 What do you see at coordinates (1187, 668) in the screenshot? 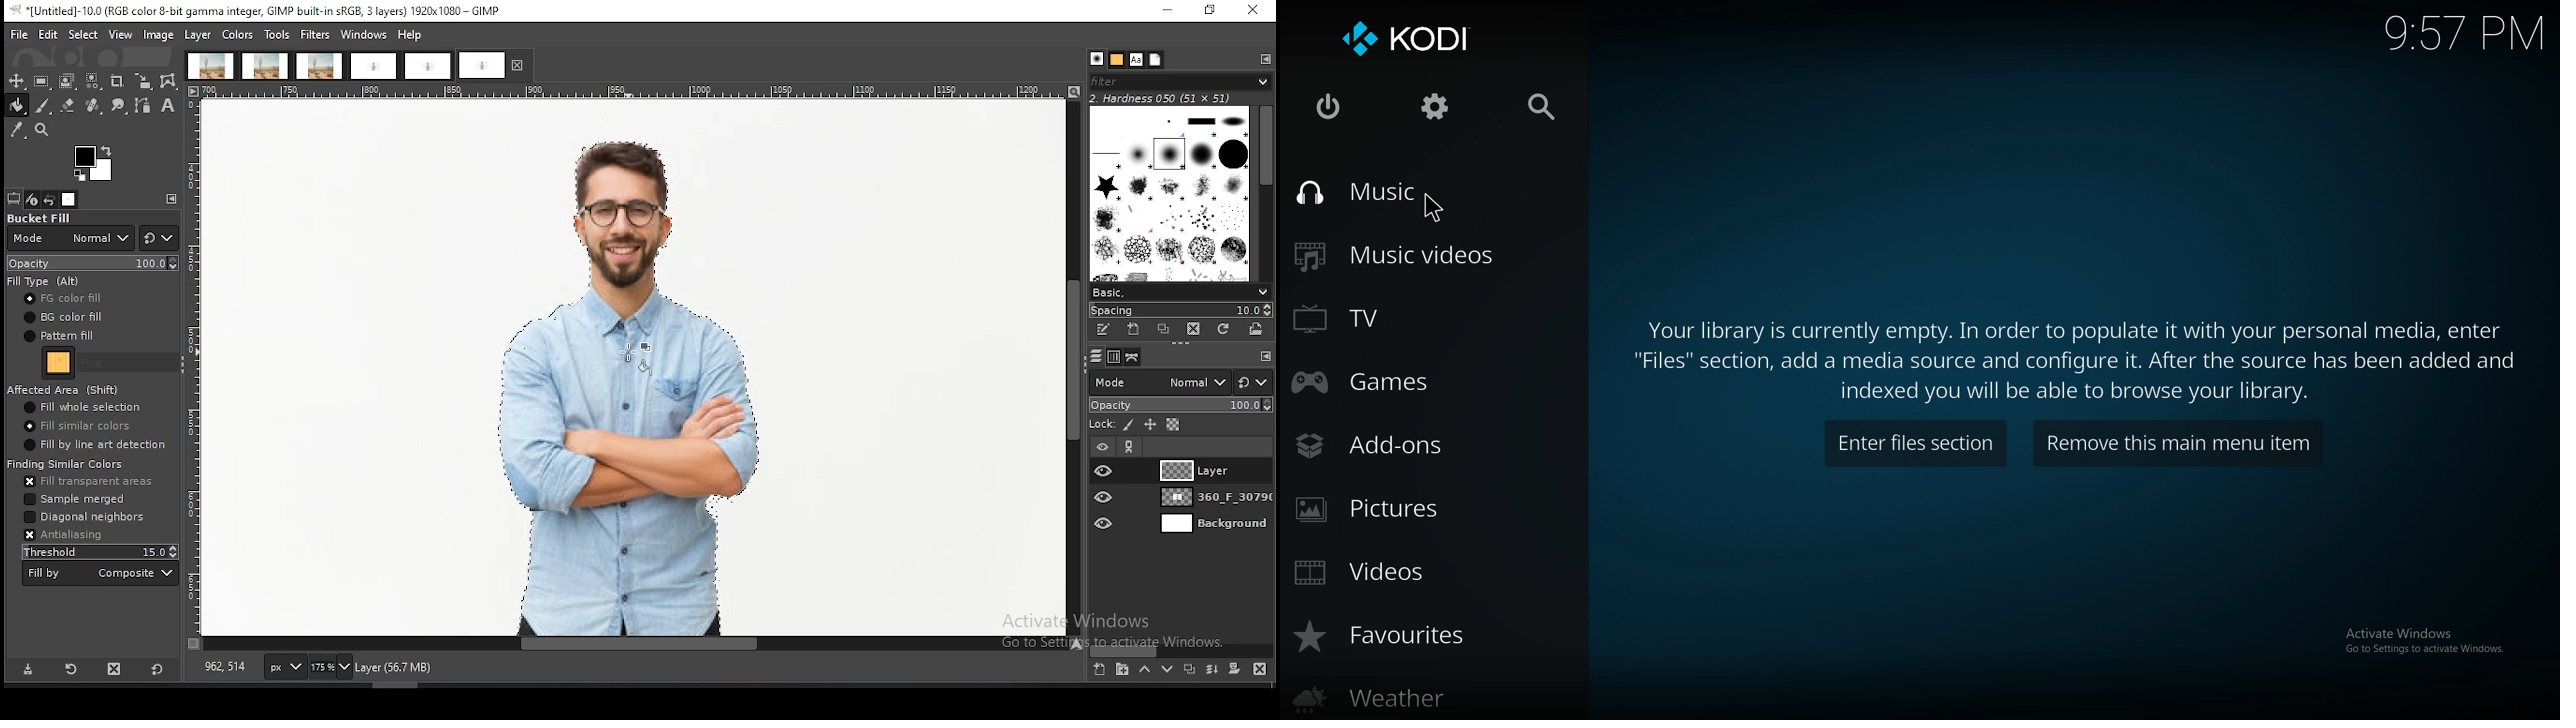
I see `duplicate layer` at bounding box center [1187, 668].